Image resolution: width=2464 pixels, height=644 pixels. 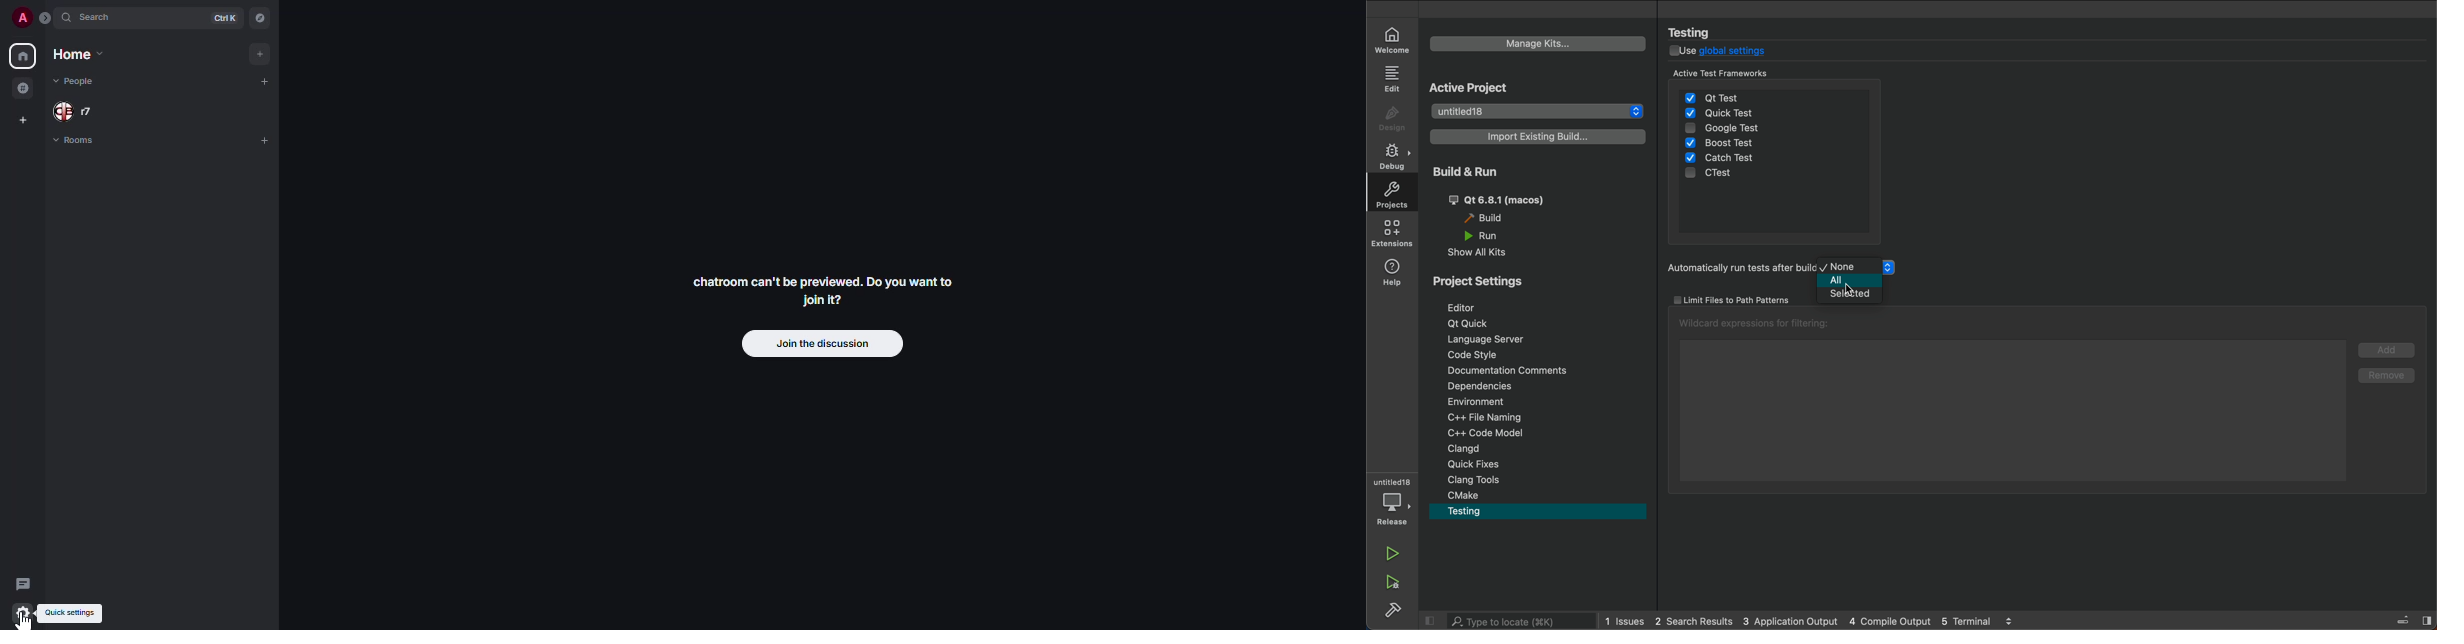 What do you see at coordinates (22, 55) in the screenshot?
I see `home` at bounding box center [22, 55].